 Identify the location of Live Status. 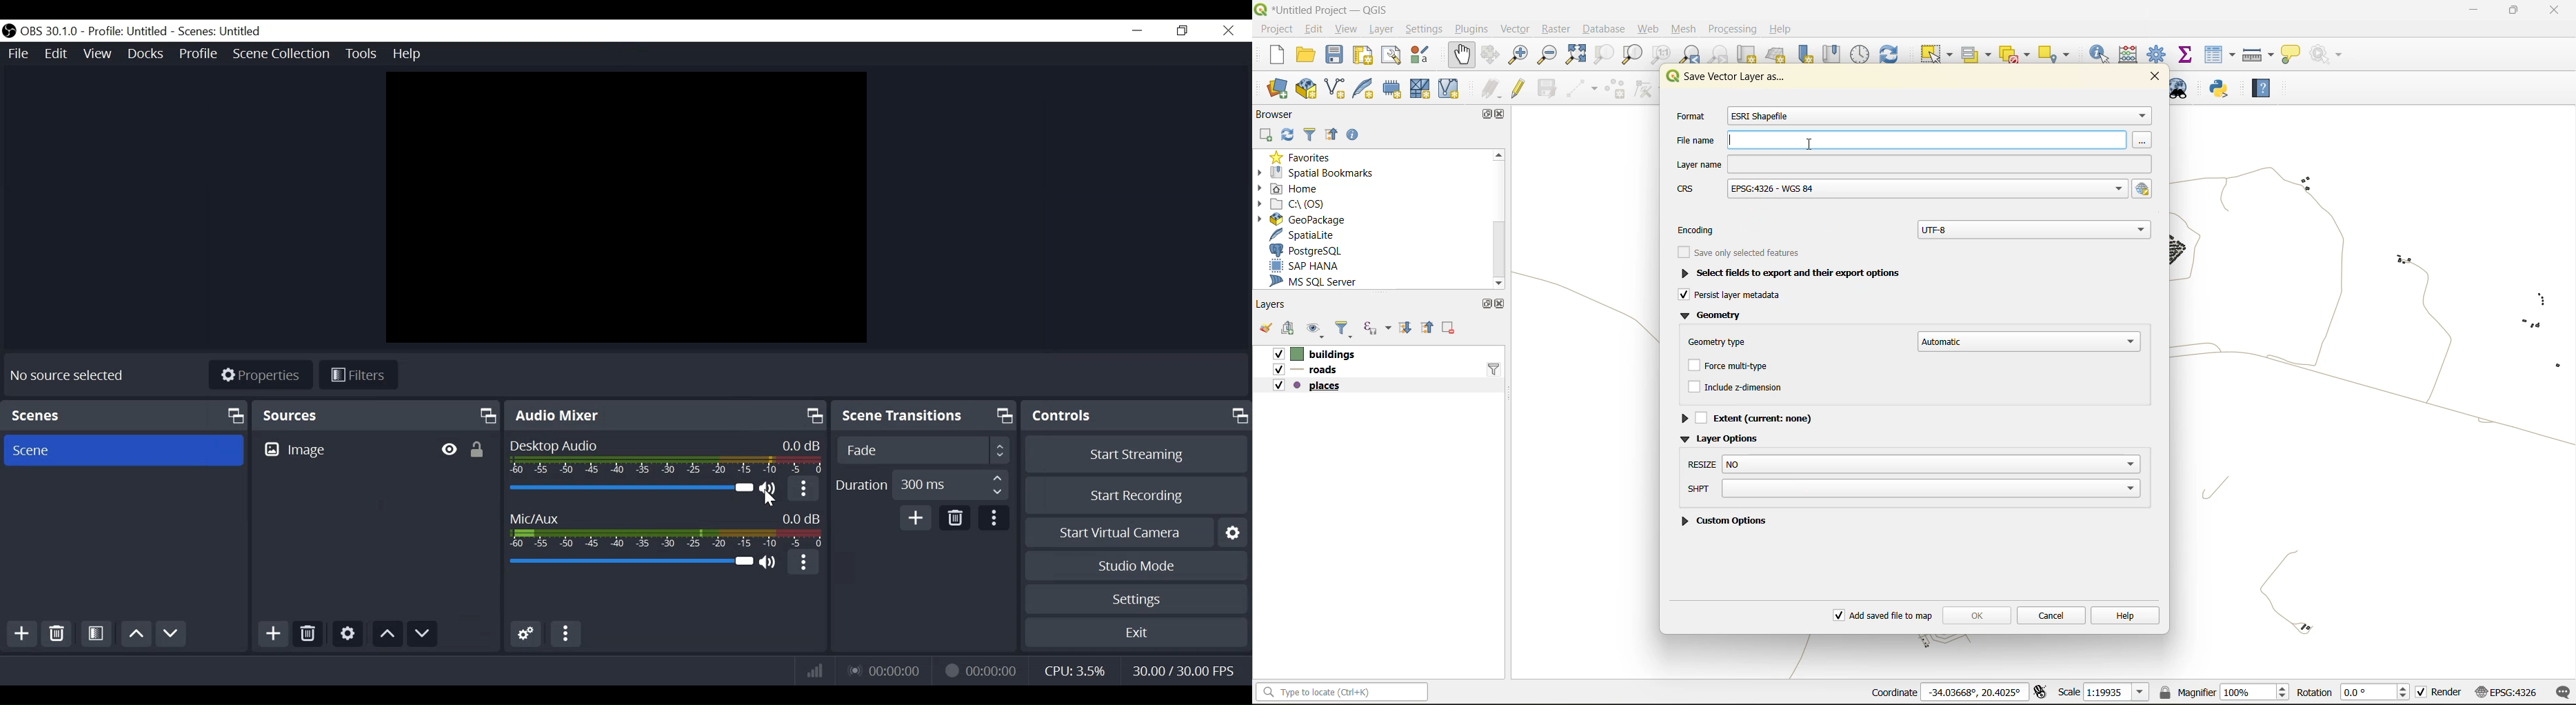
(887, 668).